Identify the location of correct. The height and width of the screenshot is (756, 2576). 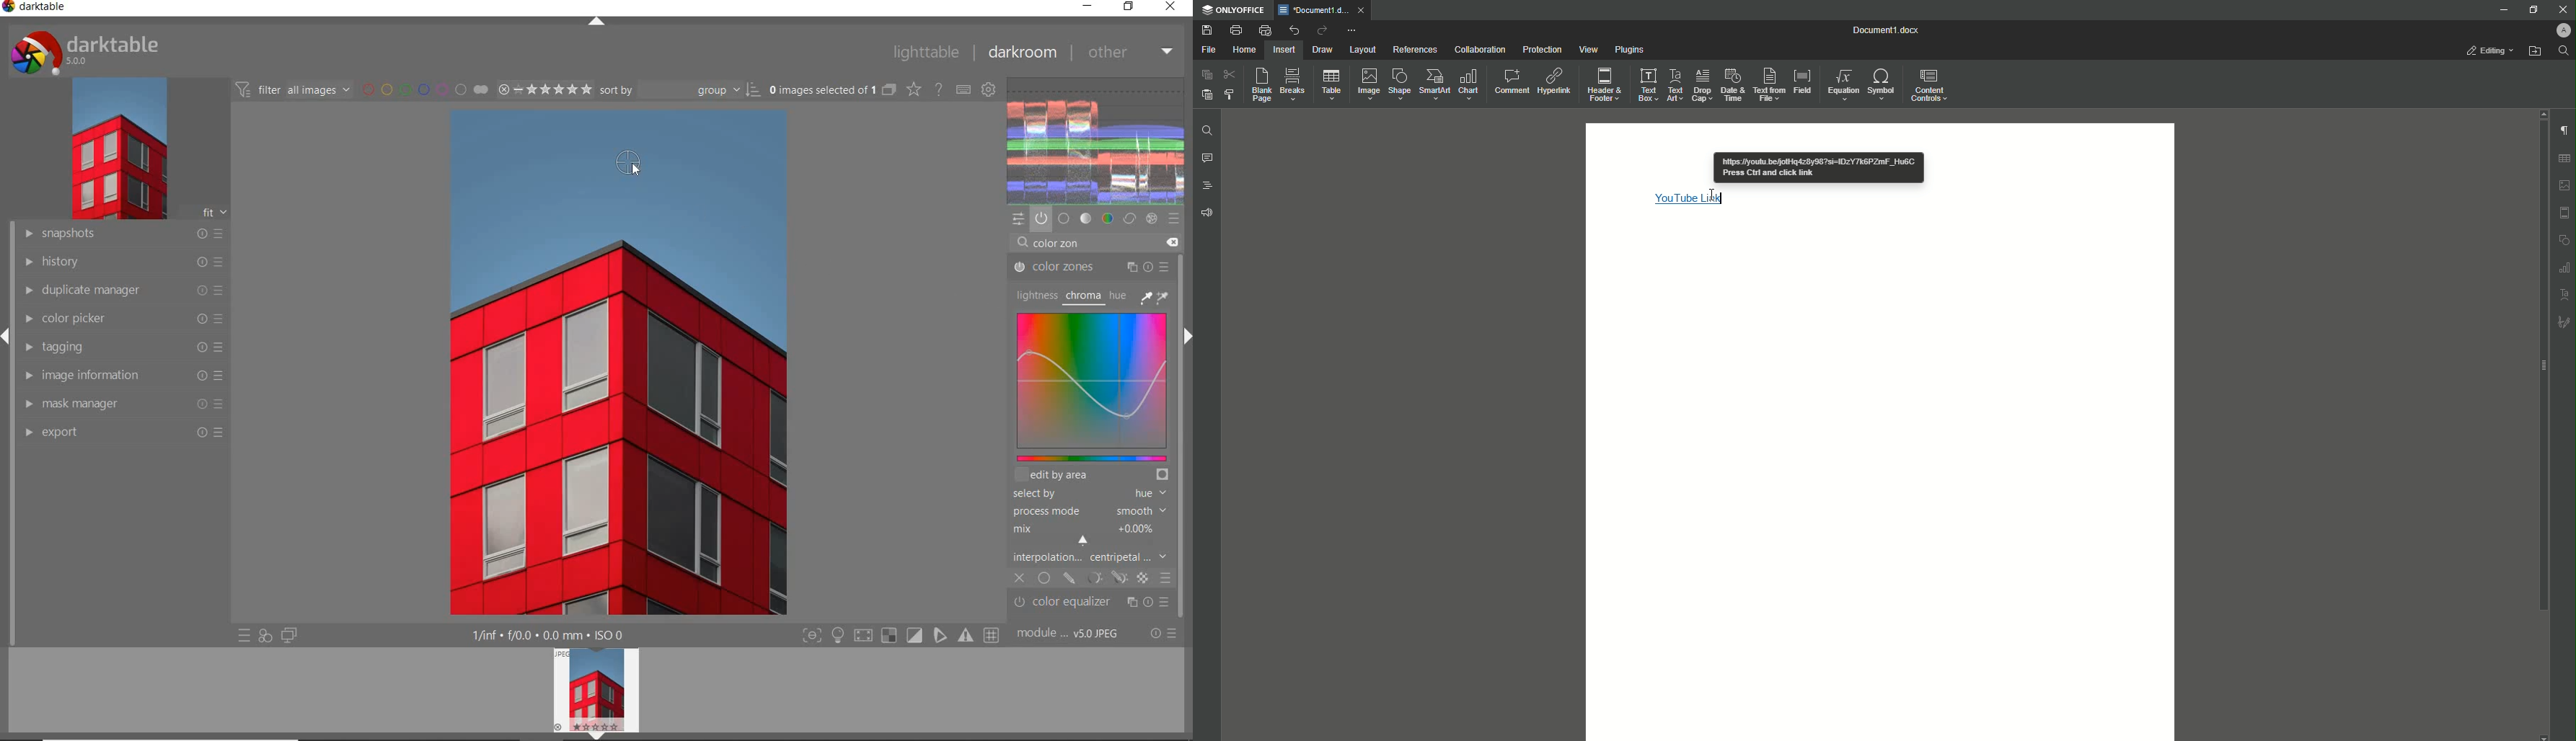
(1130, 219).